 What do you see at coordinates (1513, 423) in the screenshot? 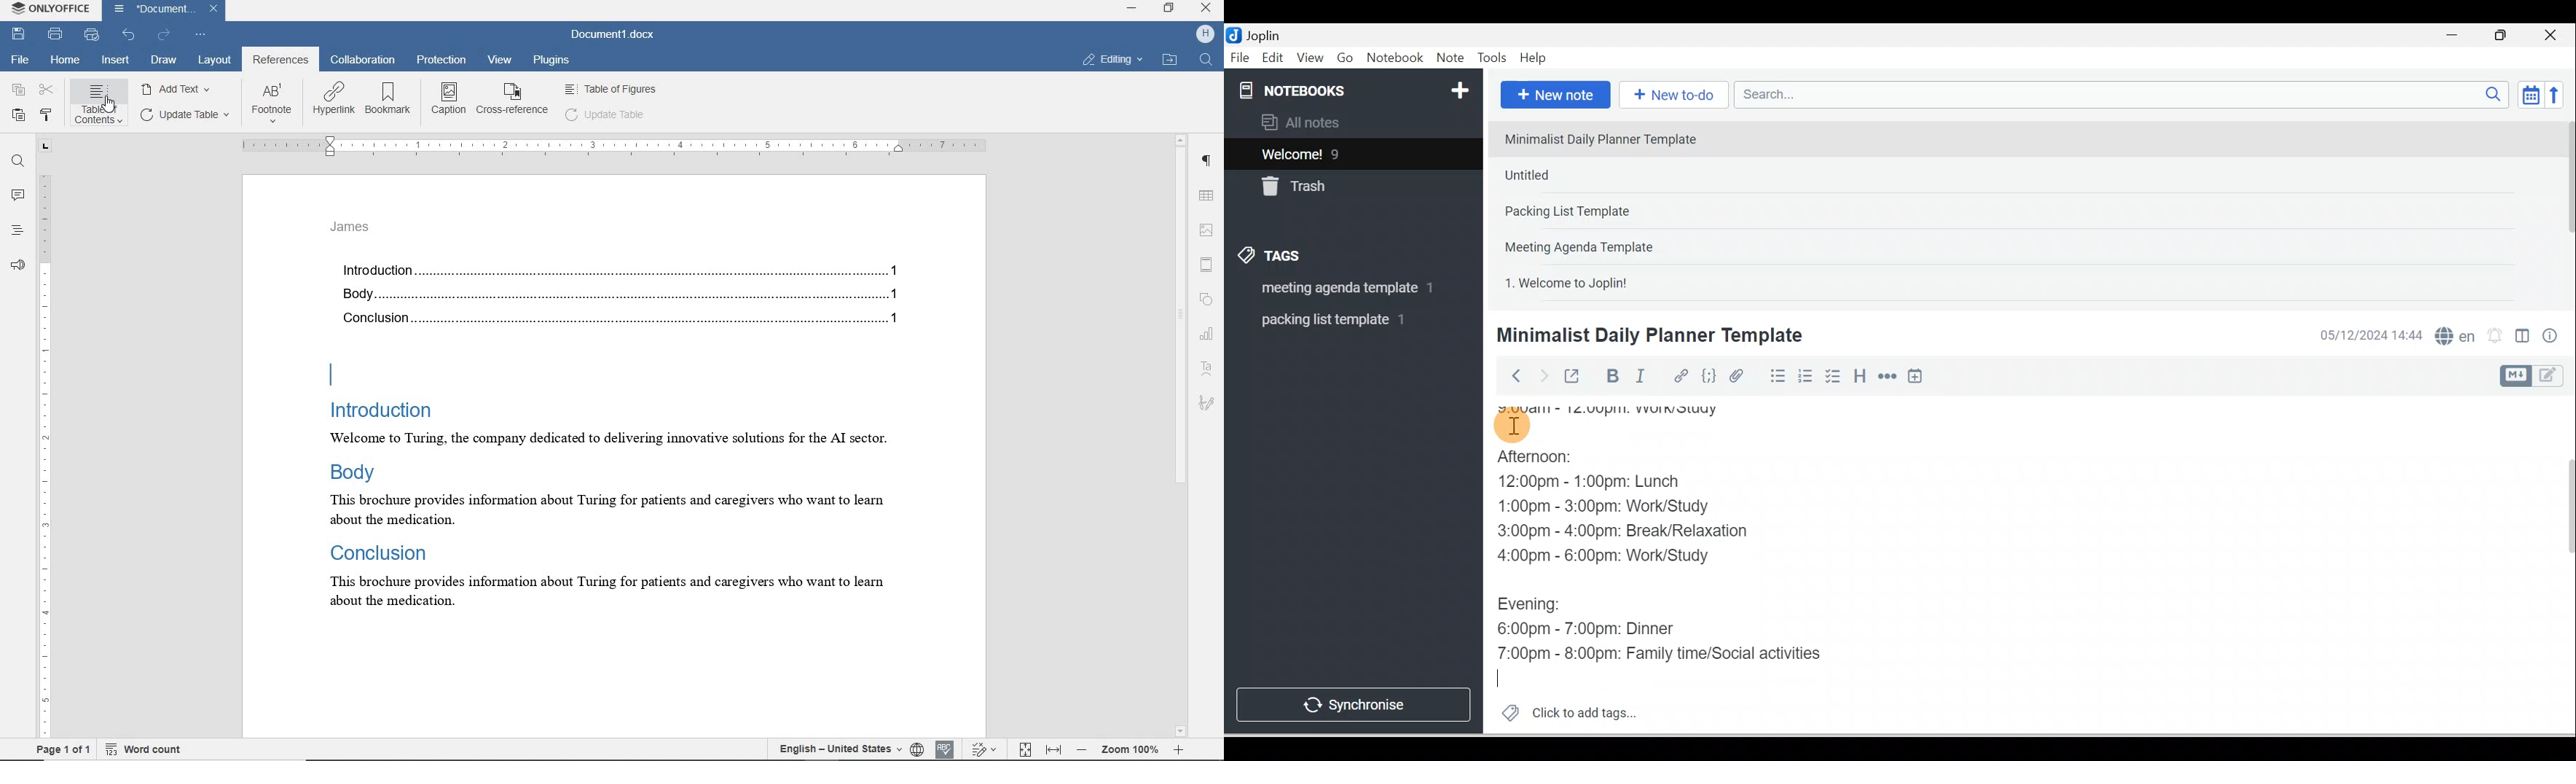
I see `Cursor` at bounding box center [1513, 423].